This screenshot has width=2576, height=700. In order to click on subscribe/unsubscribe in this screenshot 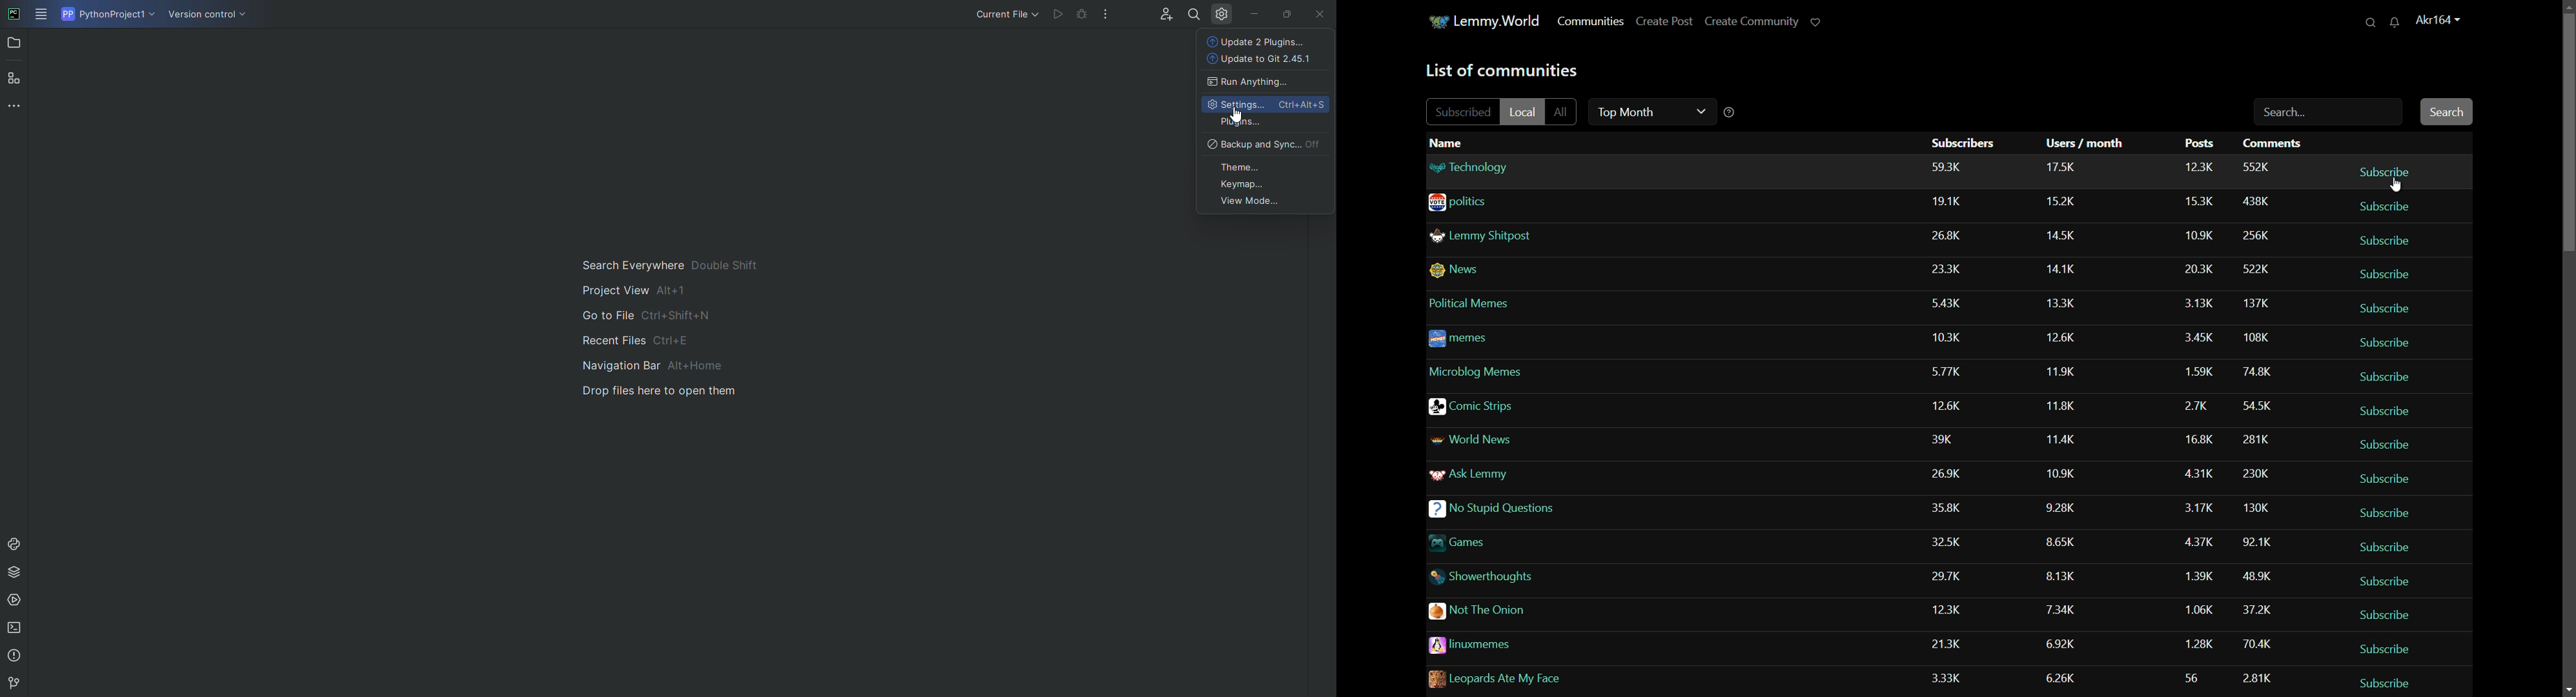, I will do `click(2385, 614)`.